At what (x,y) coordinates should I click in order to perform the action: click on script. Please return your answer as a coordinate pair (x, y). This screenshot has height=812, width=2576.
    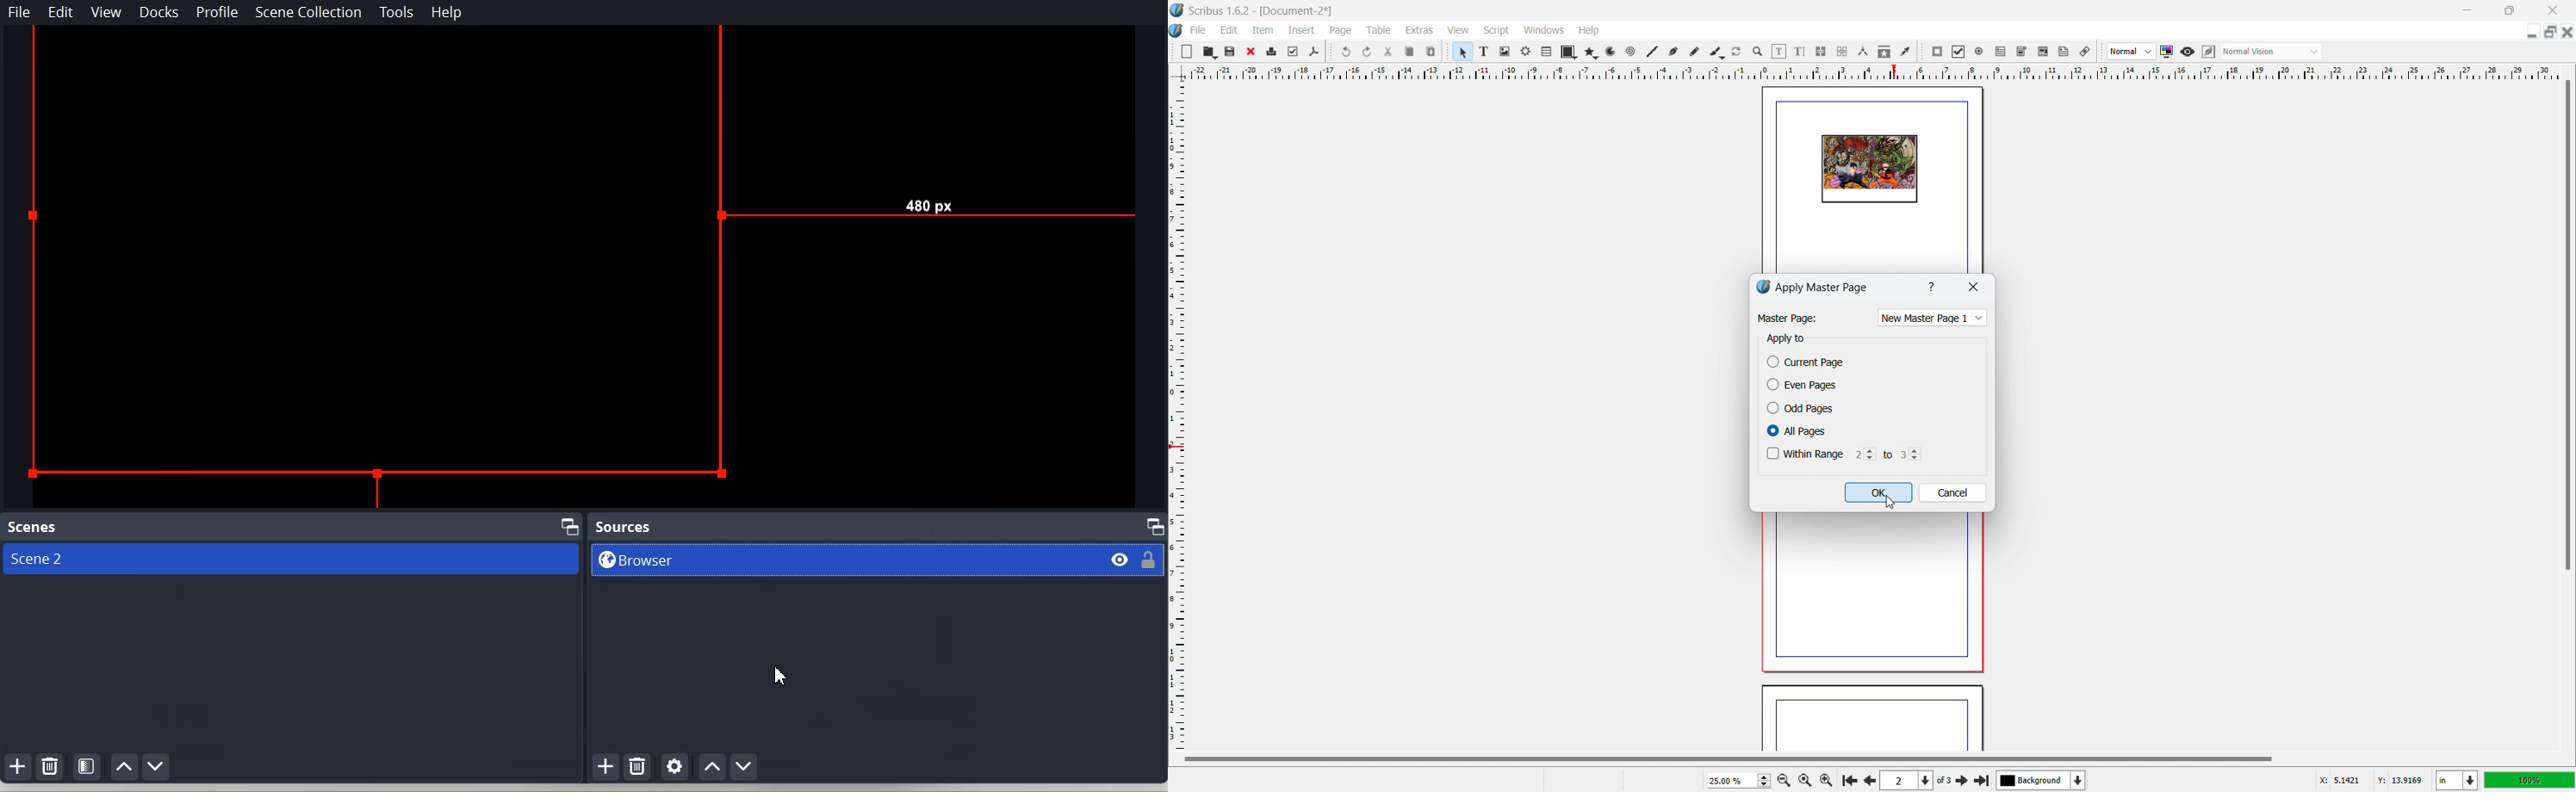
    Looking at the image, I should click on (1497, 31).